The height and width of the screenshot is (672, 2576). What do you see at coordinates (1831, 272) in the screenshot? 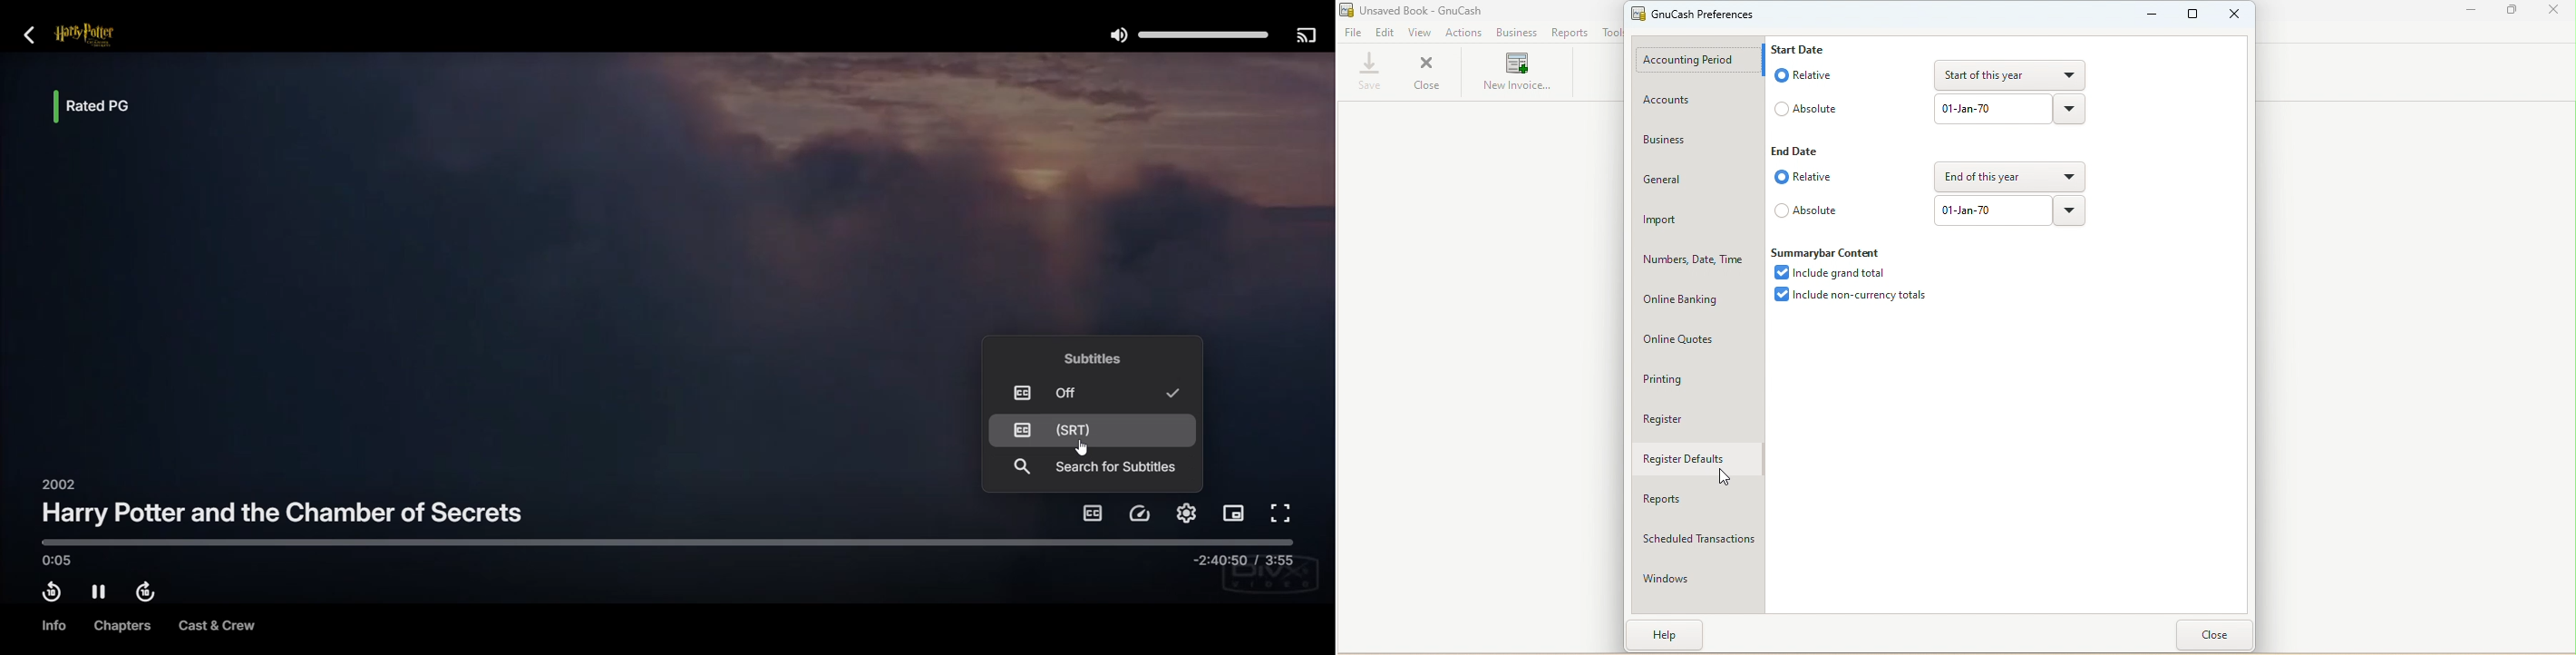
I see `Include grand total` at bounding box center [1831, 272].